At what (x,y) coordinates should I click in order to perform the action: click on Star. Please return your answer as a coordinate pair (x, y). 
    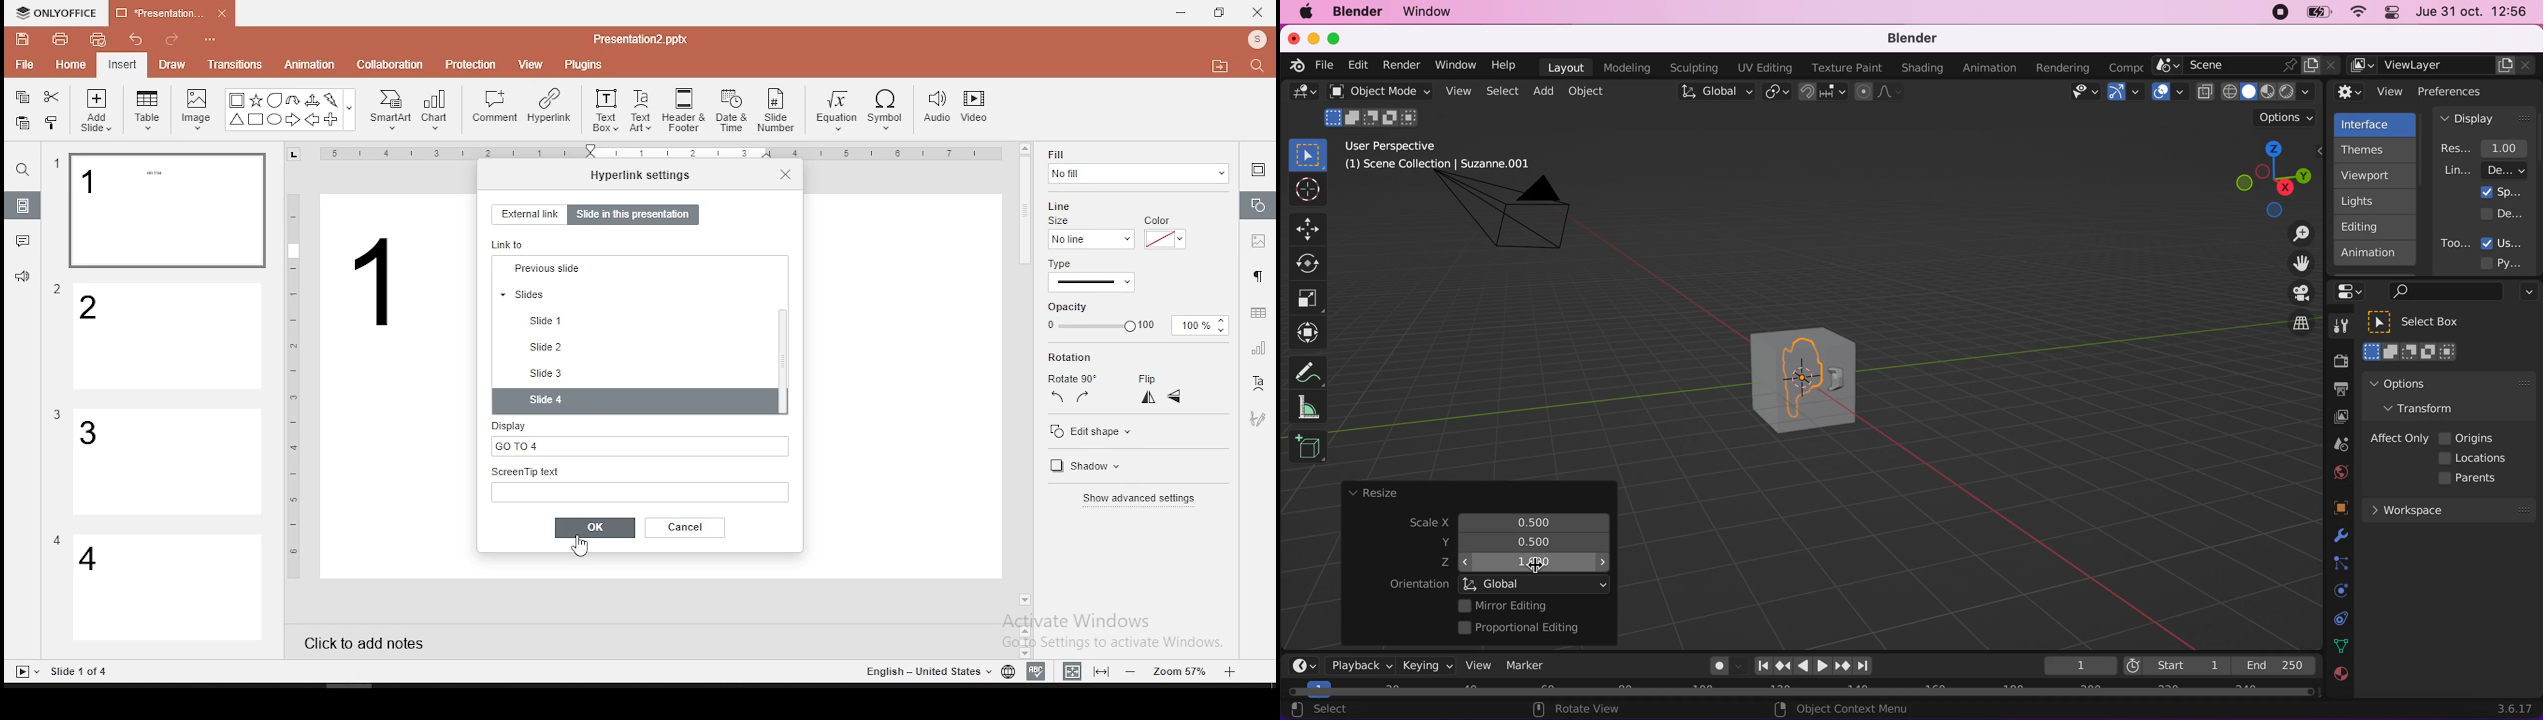
    Looking at the image, I should click on (255, 100).